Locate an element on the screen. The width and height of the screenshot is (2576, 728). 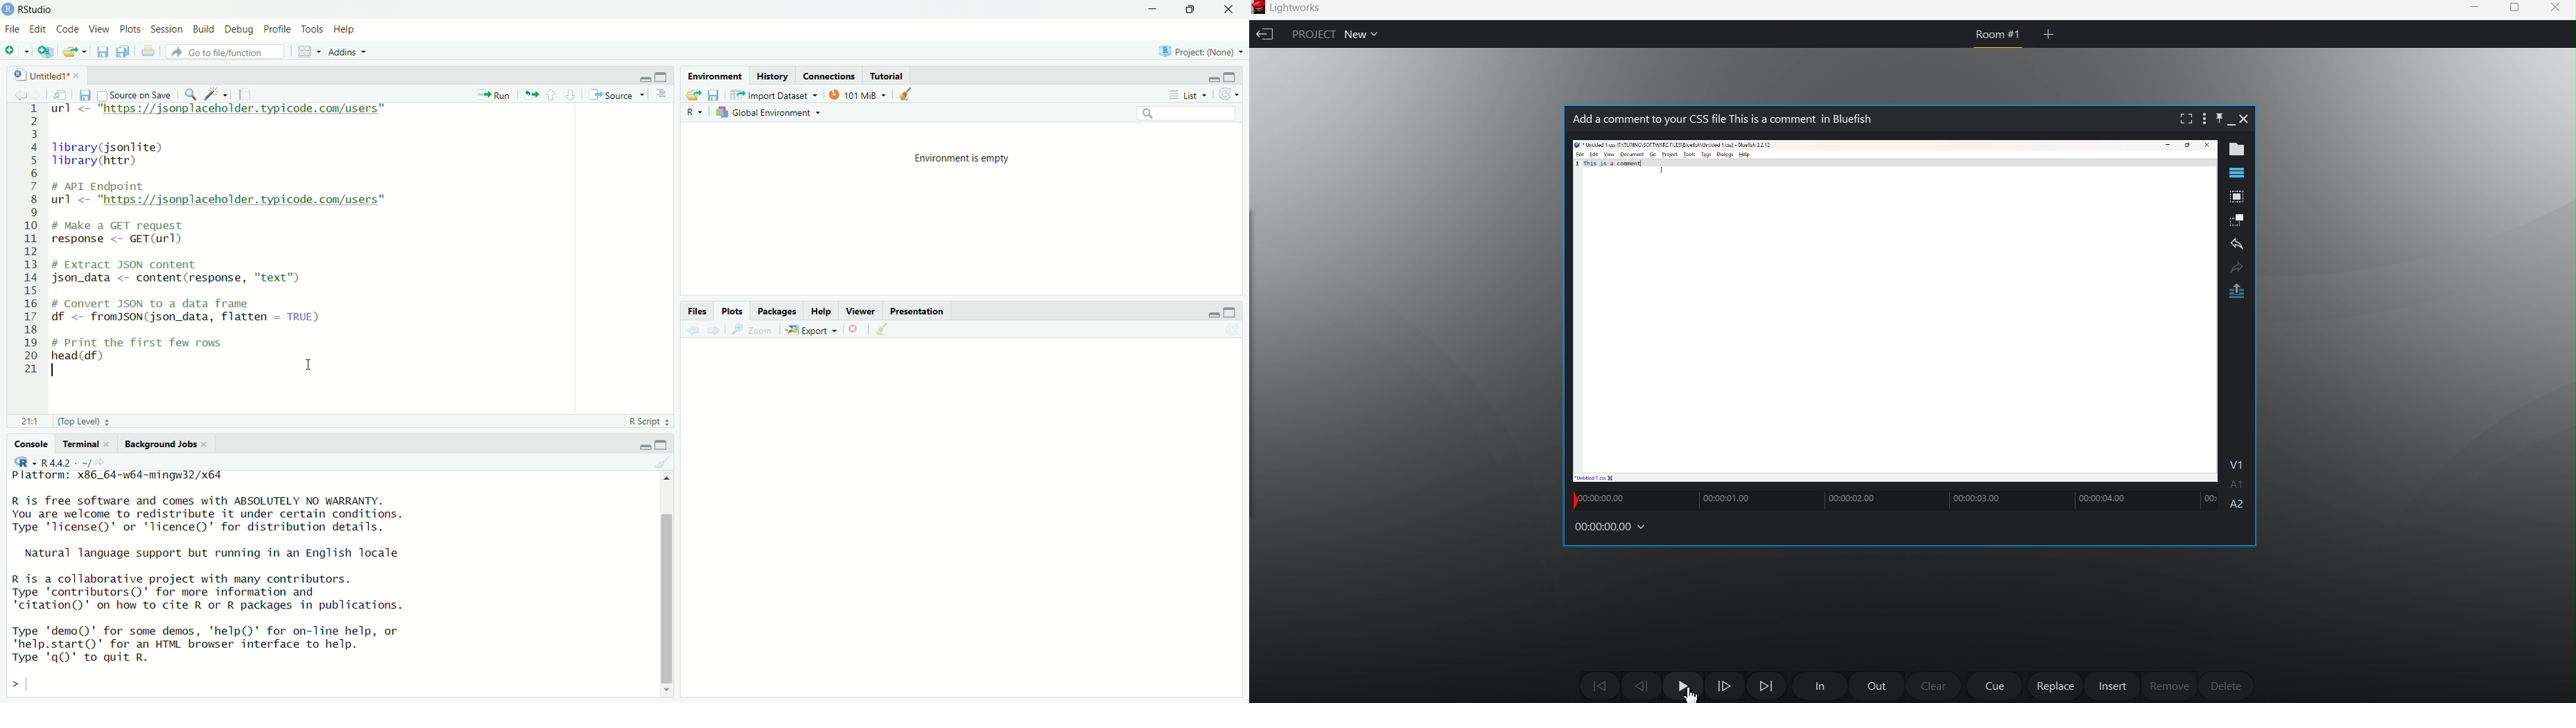
R is a collaborative project with many contributors.
Type 'contributors()' for more information and
"citation()" on how to cite R or R packages in publications. is located at coordinates (207, 594).